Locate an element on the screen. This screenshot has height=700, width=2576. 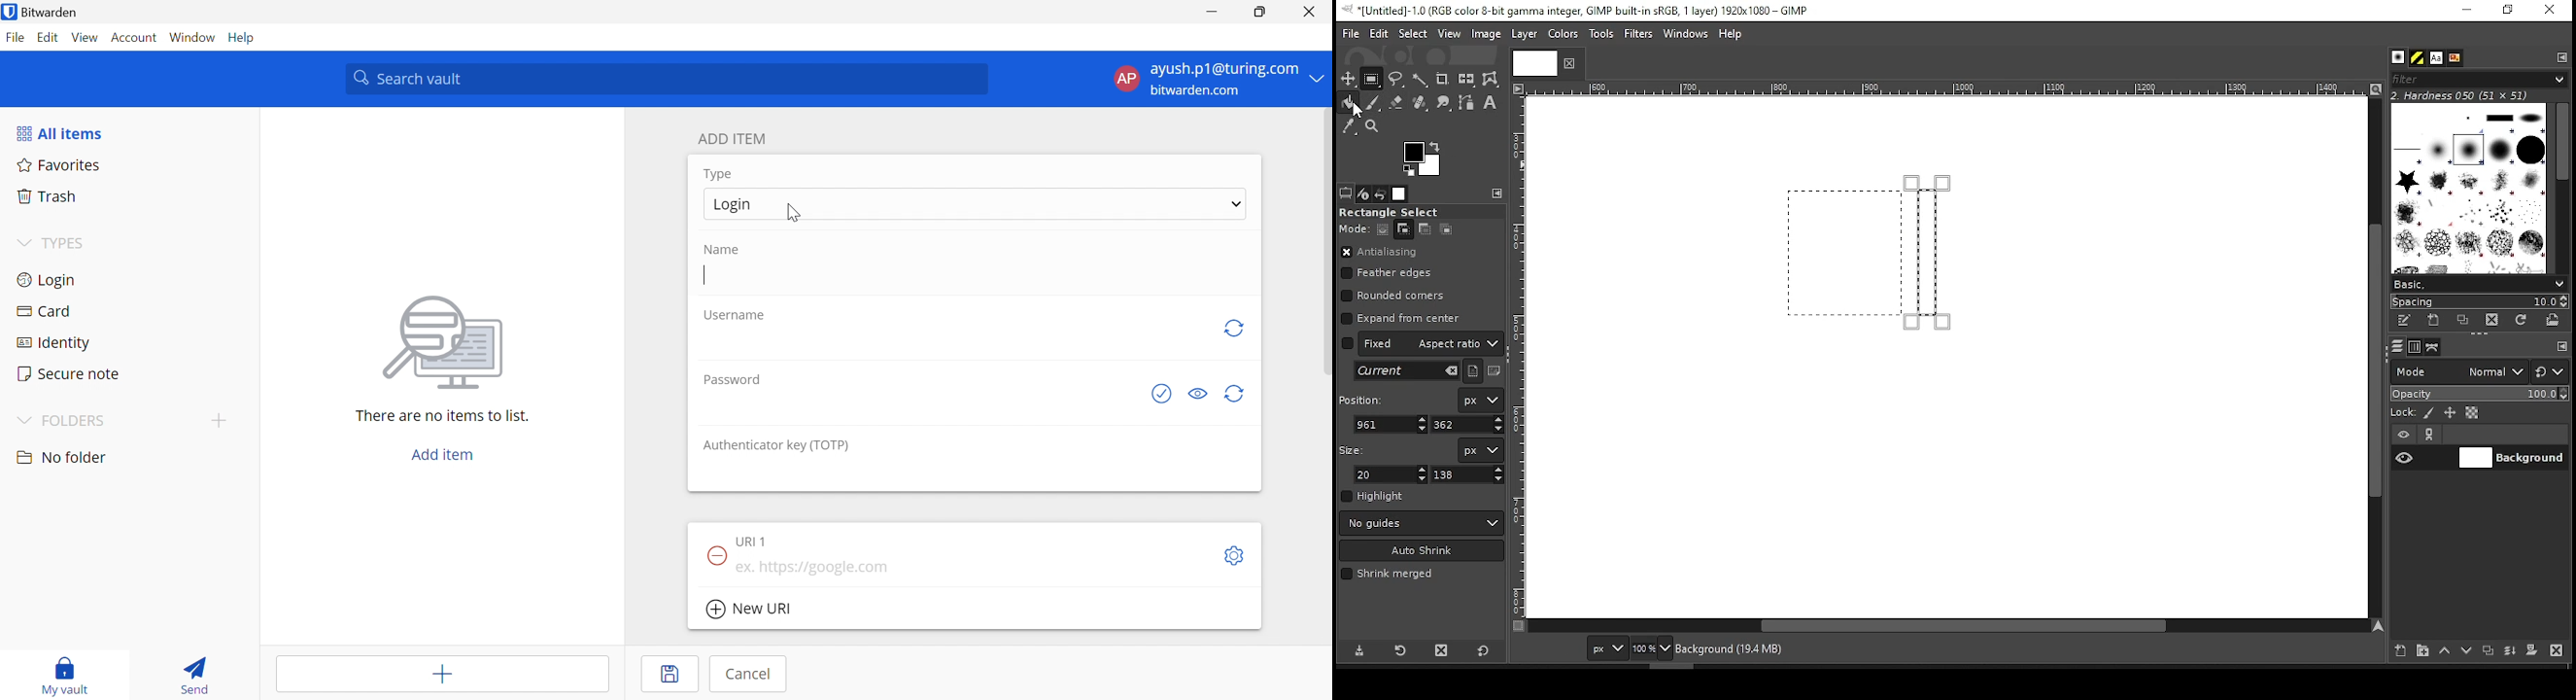
Toggle options is located at coordinates (1237, 555).